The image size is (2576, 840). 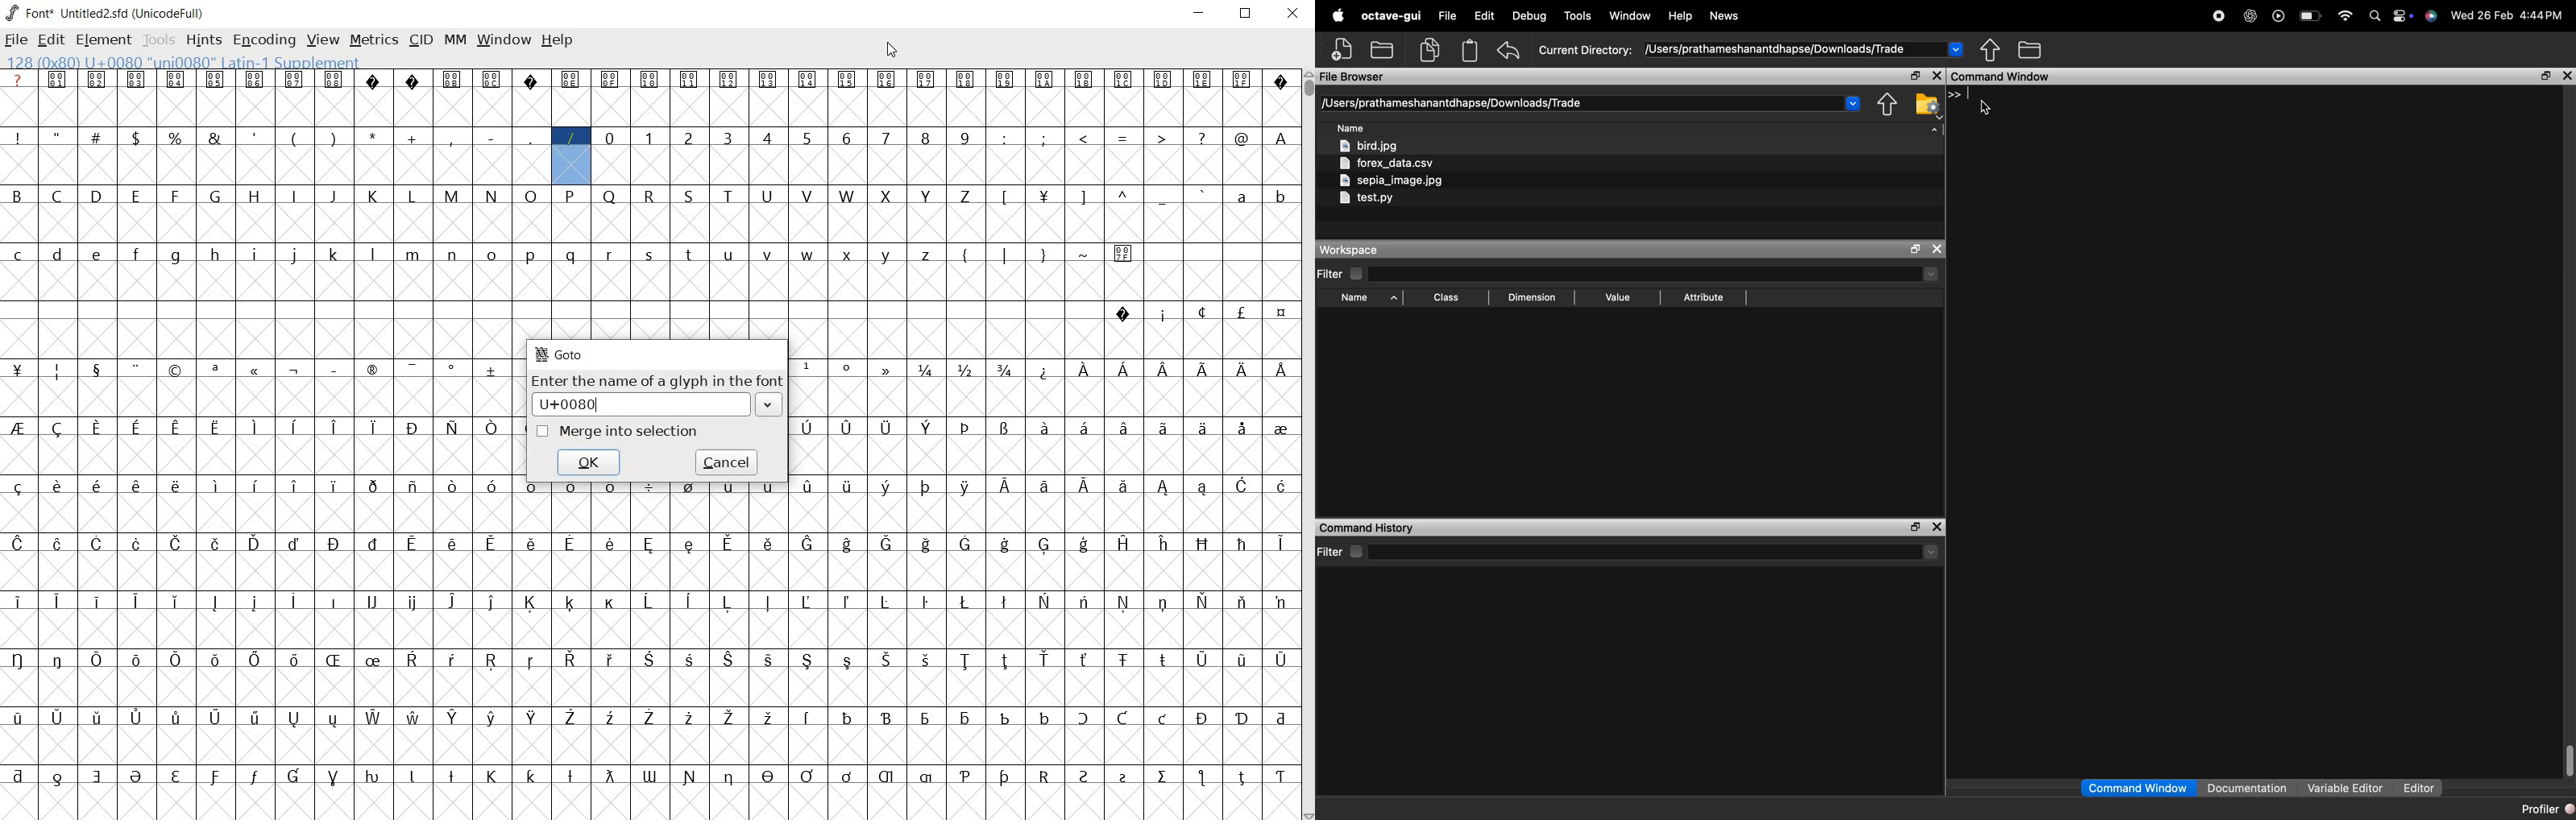 I want to click on VIEW, so click(x=323, y=38).